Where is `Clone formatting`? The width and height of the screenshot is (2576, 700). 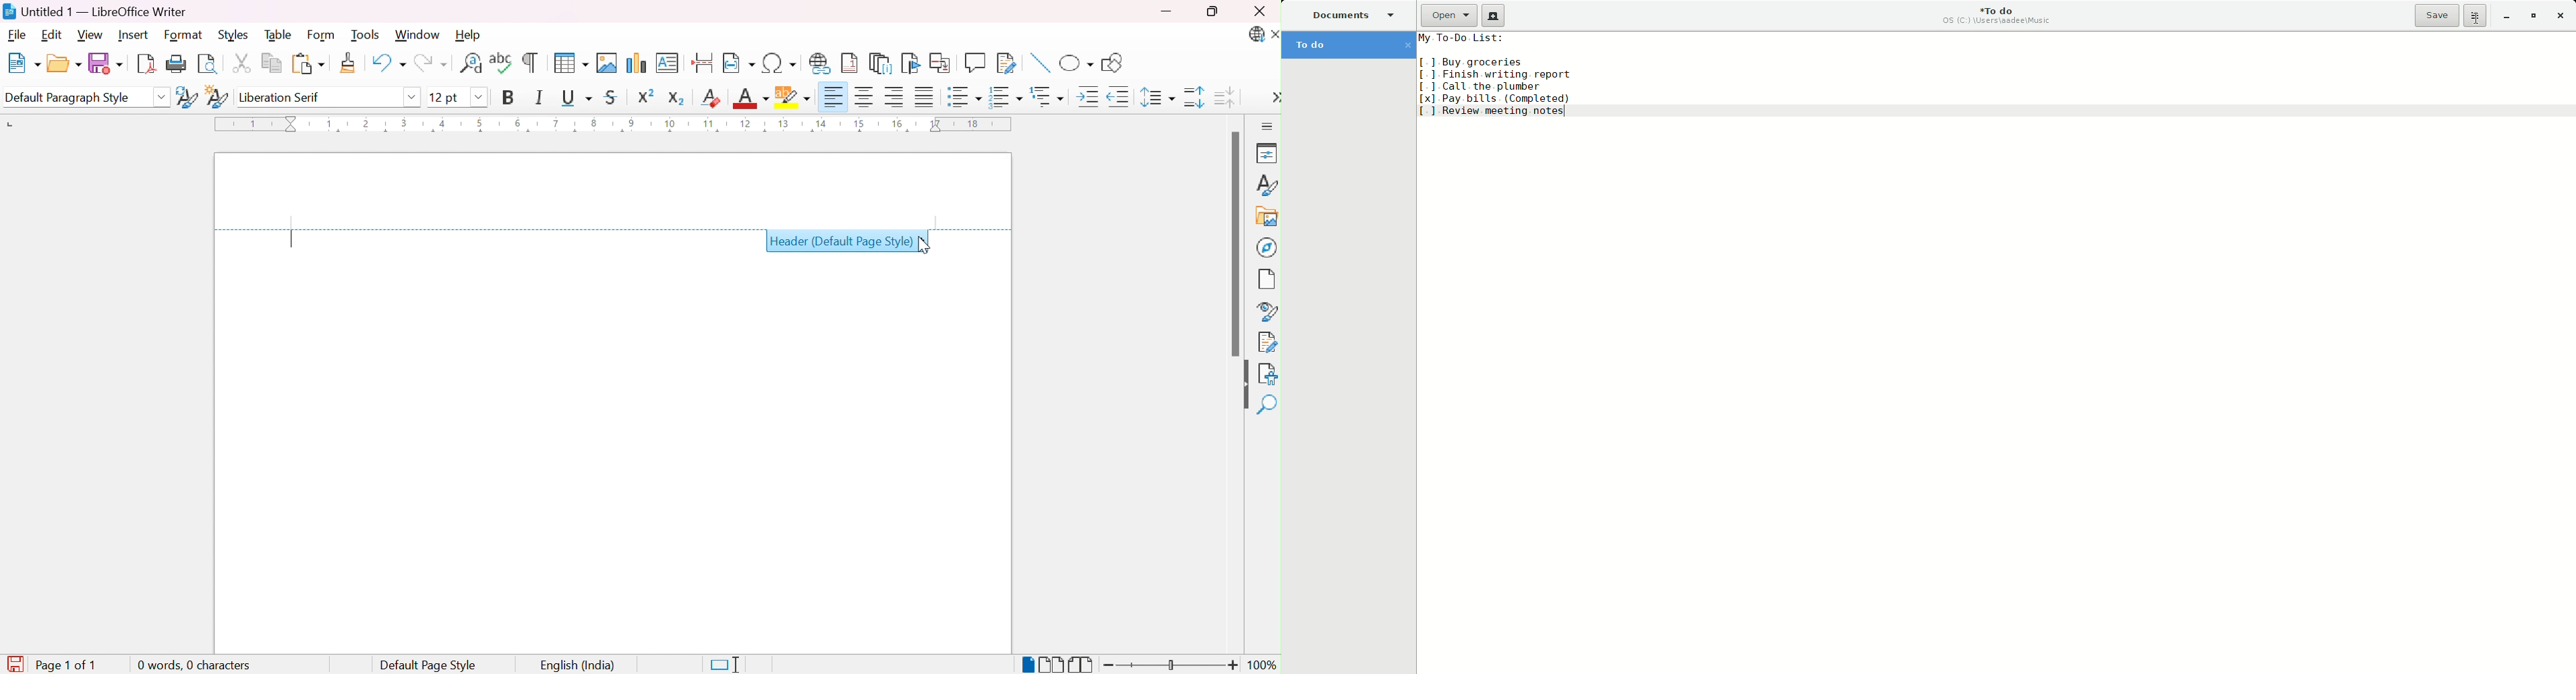
Clone formatting is located at coordinates (349, 62).